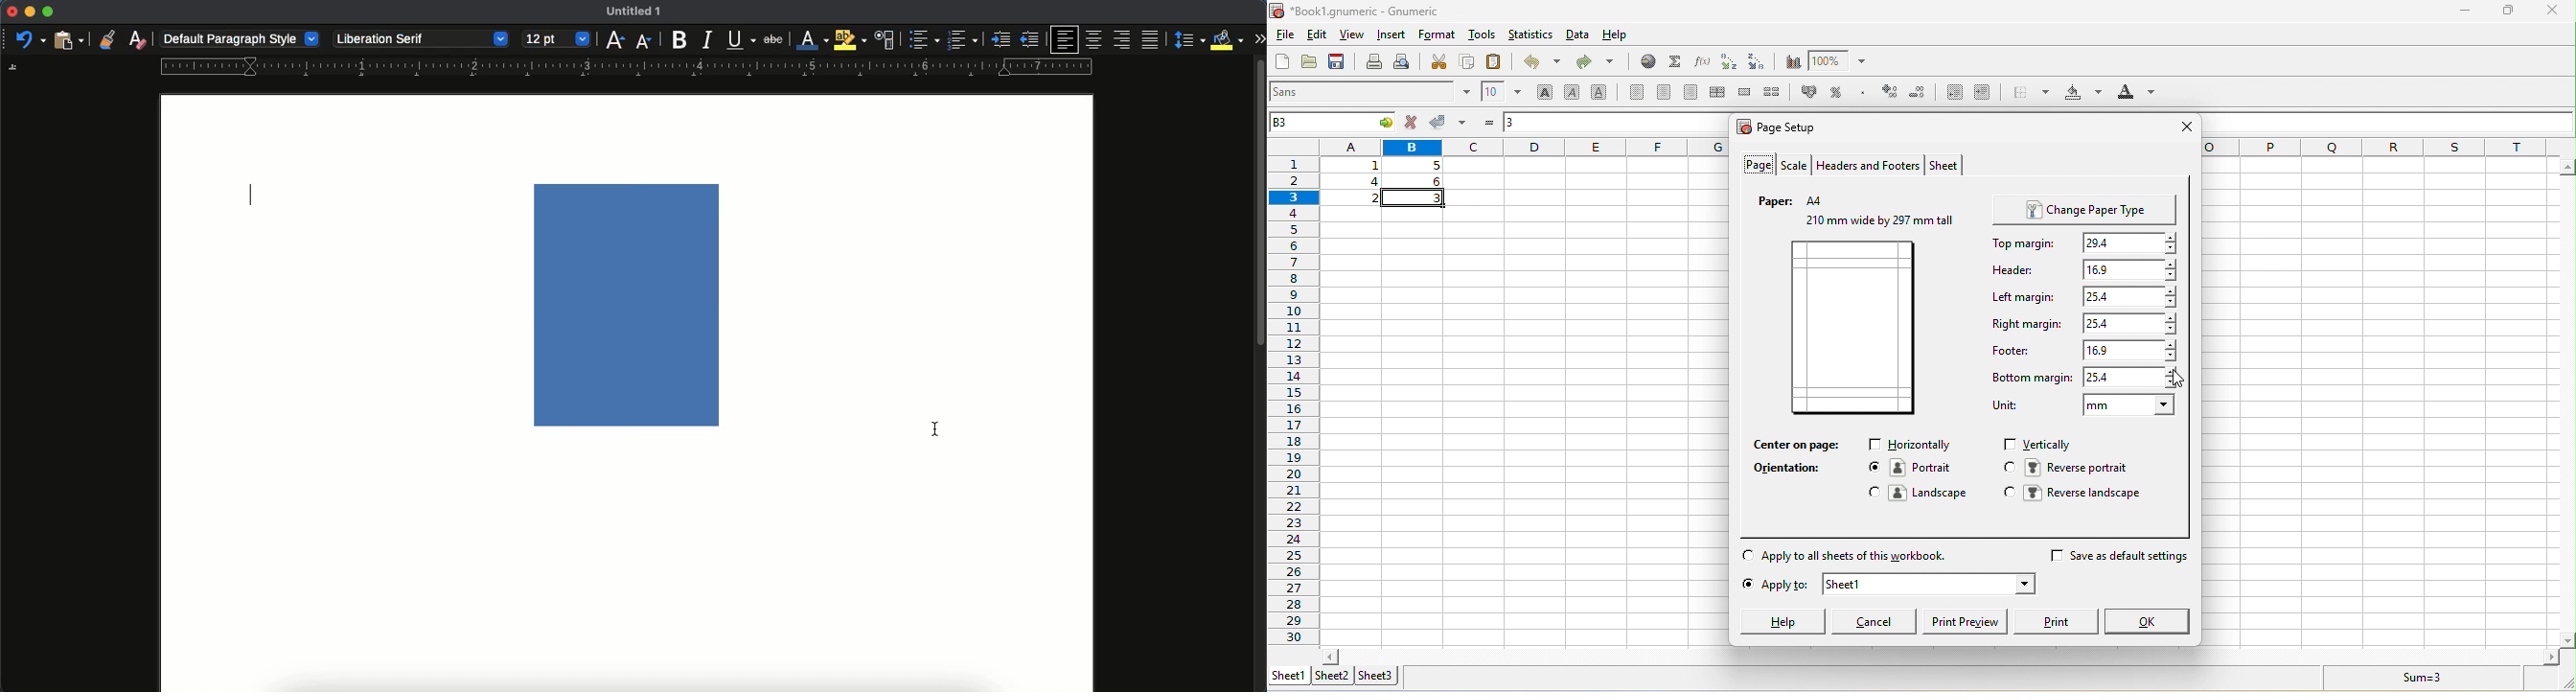 This screenshot has width=2576, height=700. Describe the element at coordinates (1920, 492) in the screenshot. I see `landscape` at that location.